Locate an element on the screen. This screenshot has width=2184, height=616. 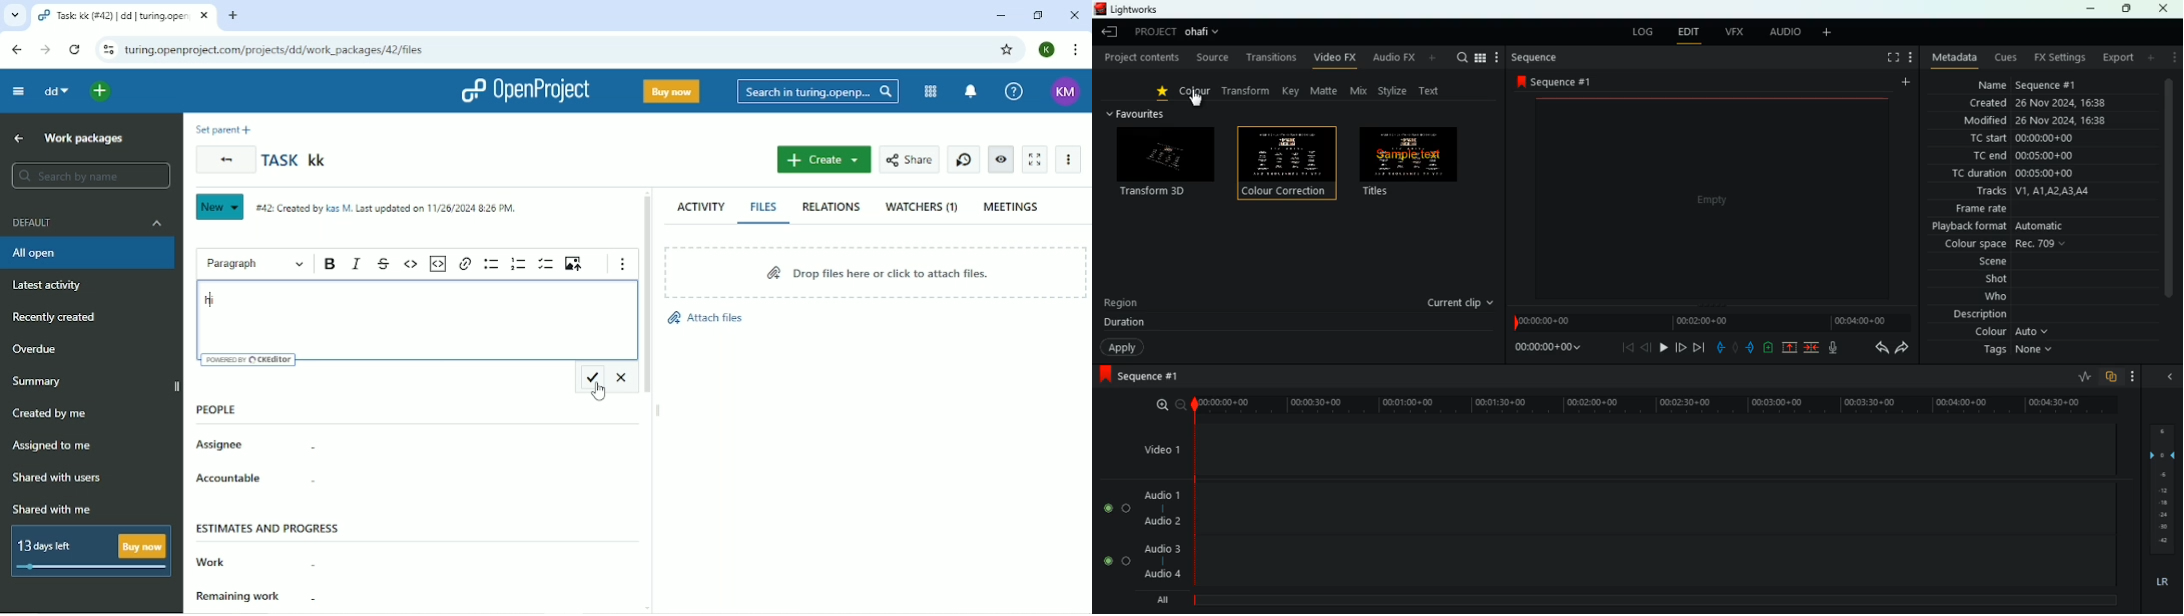
menu is located at coordinates (1489, 57).